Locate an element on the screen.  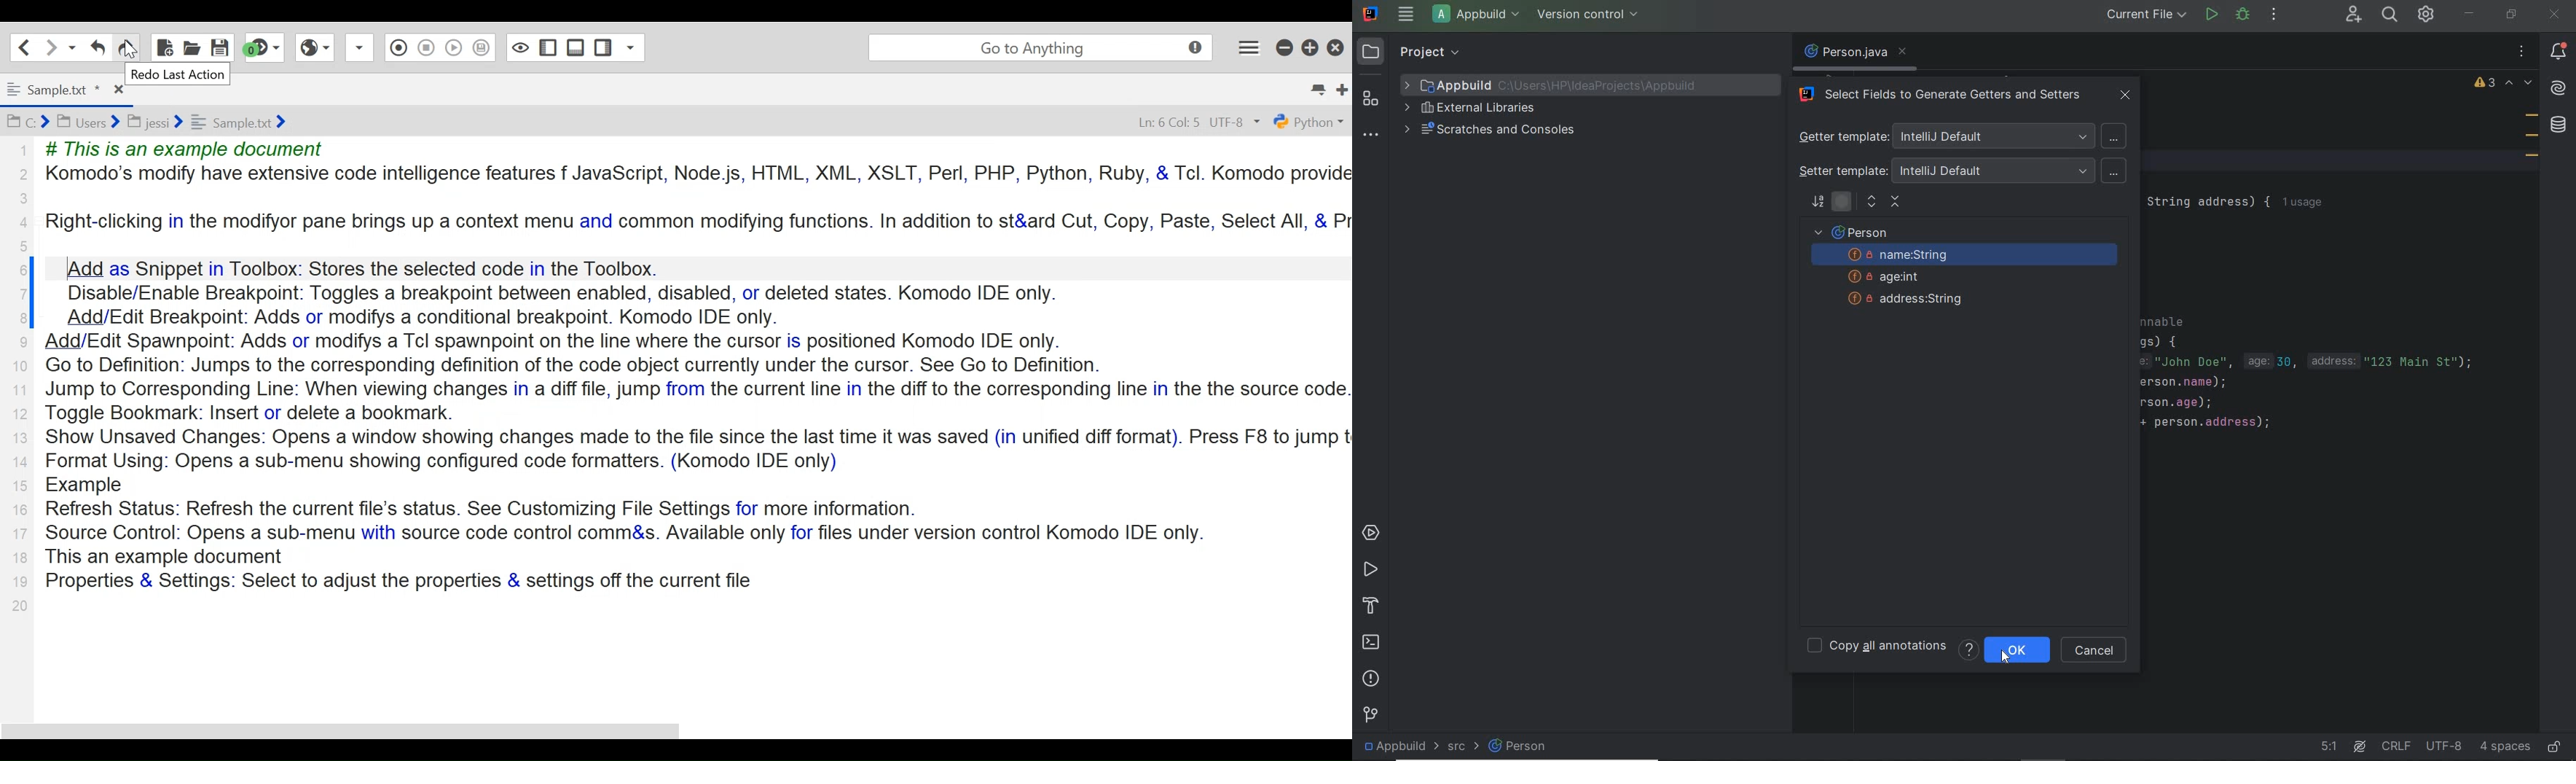
version control is located at coordinates (1371, 714).